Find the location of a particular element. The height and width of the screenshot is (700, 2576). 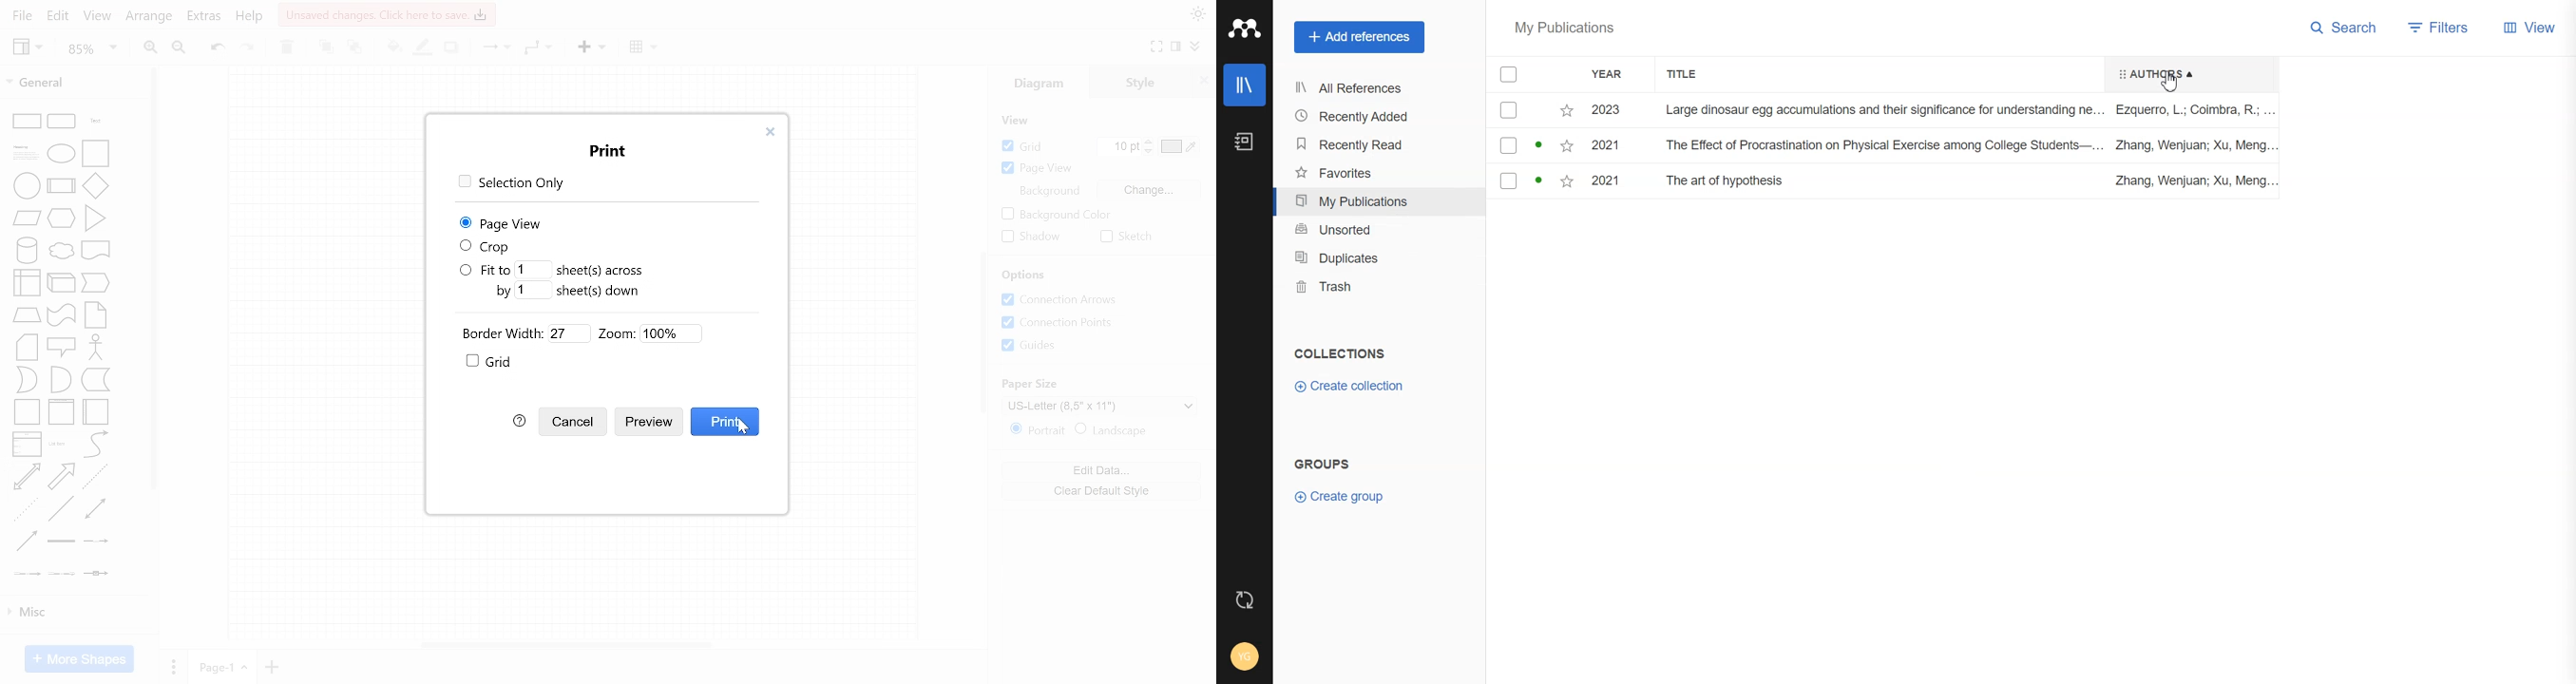

Favorites is located at coordinates (1568, 109).